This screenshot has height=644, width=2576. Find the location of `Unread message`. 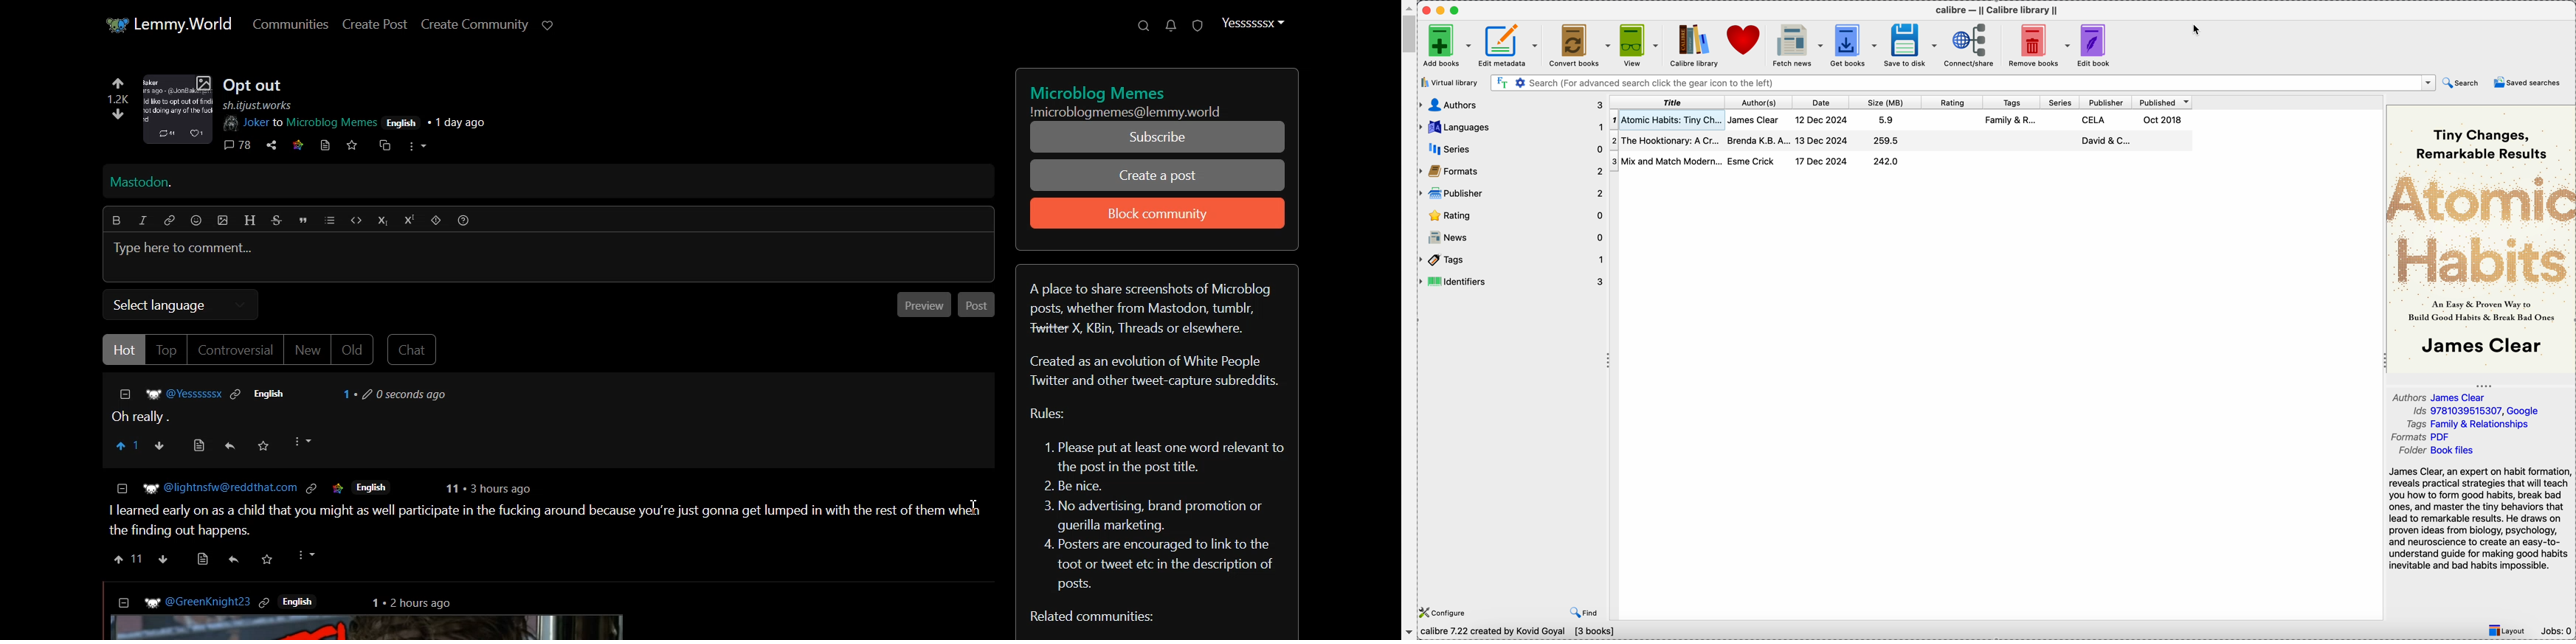

Unread message is located at coordinates (1170, 26).